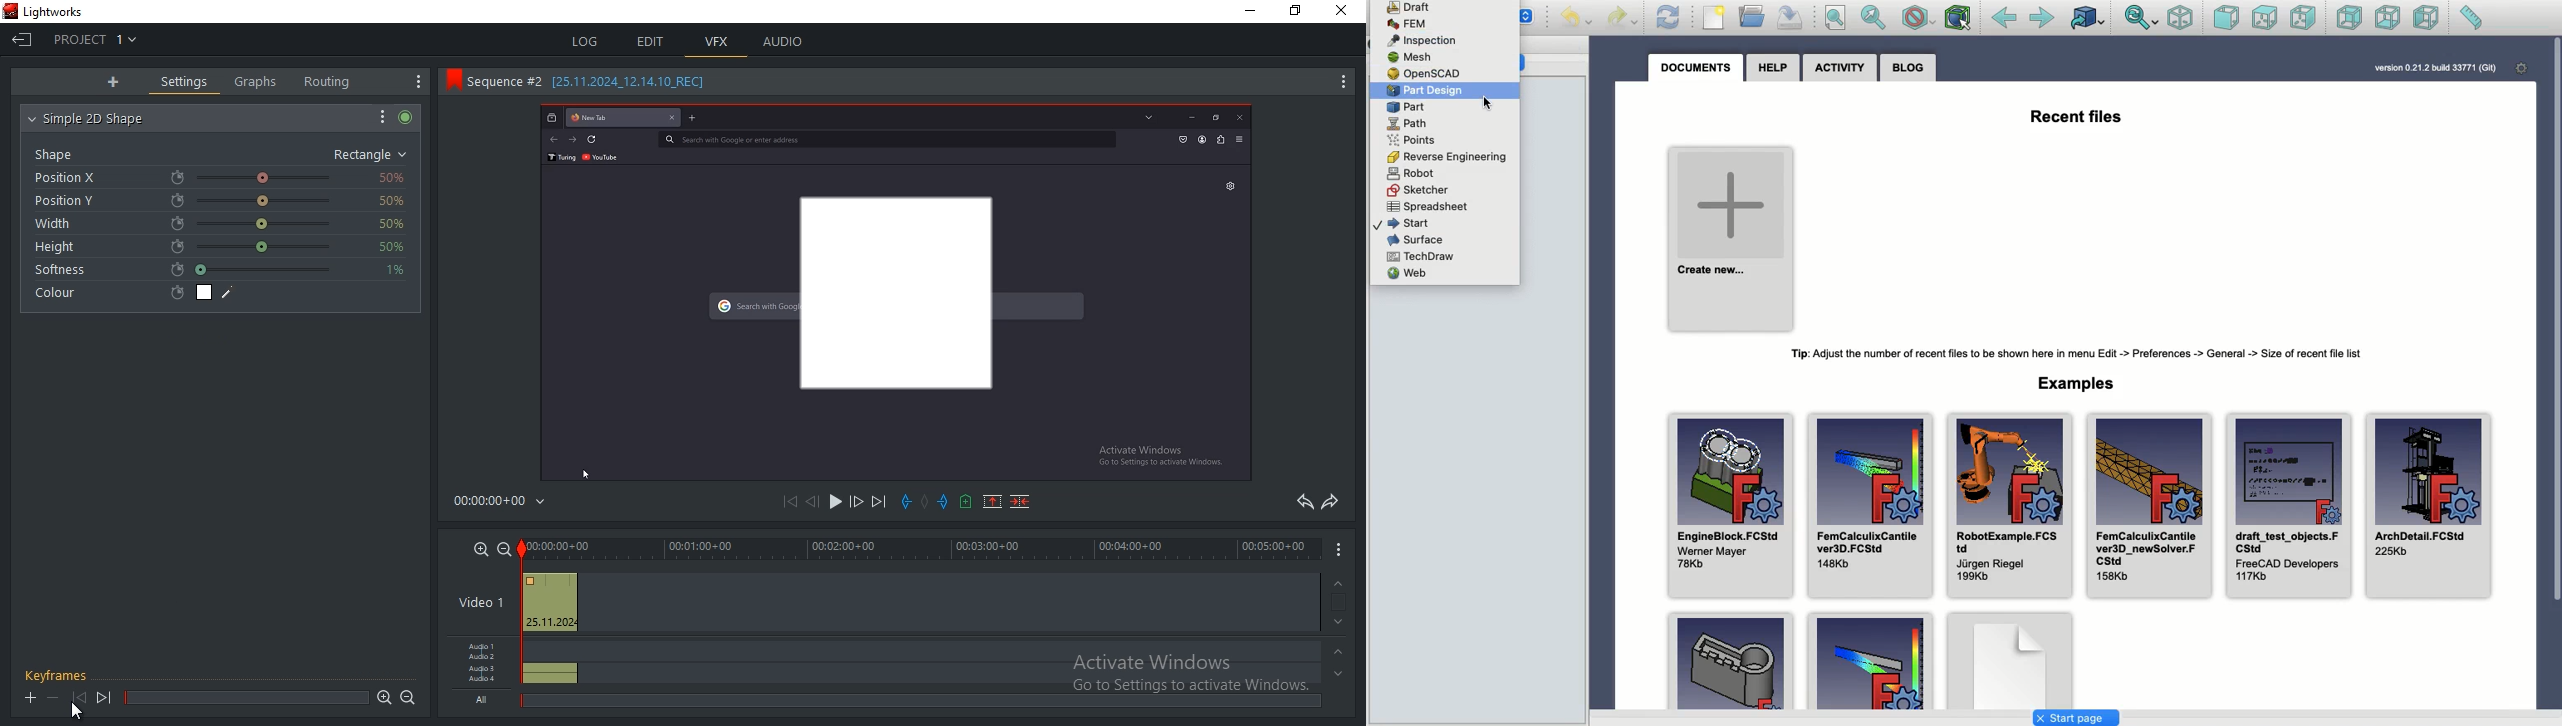 Image resolution: width=2576 pixels, height=728 pixels. I want to click on next, so click(104, 695).